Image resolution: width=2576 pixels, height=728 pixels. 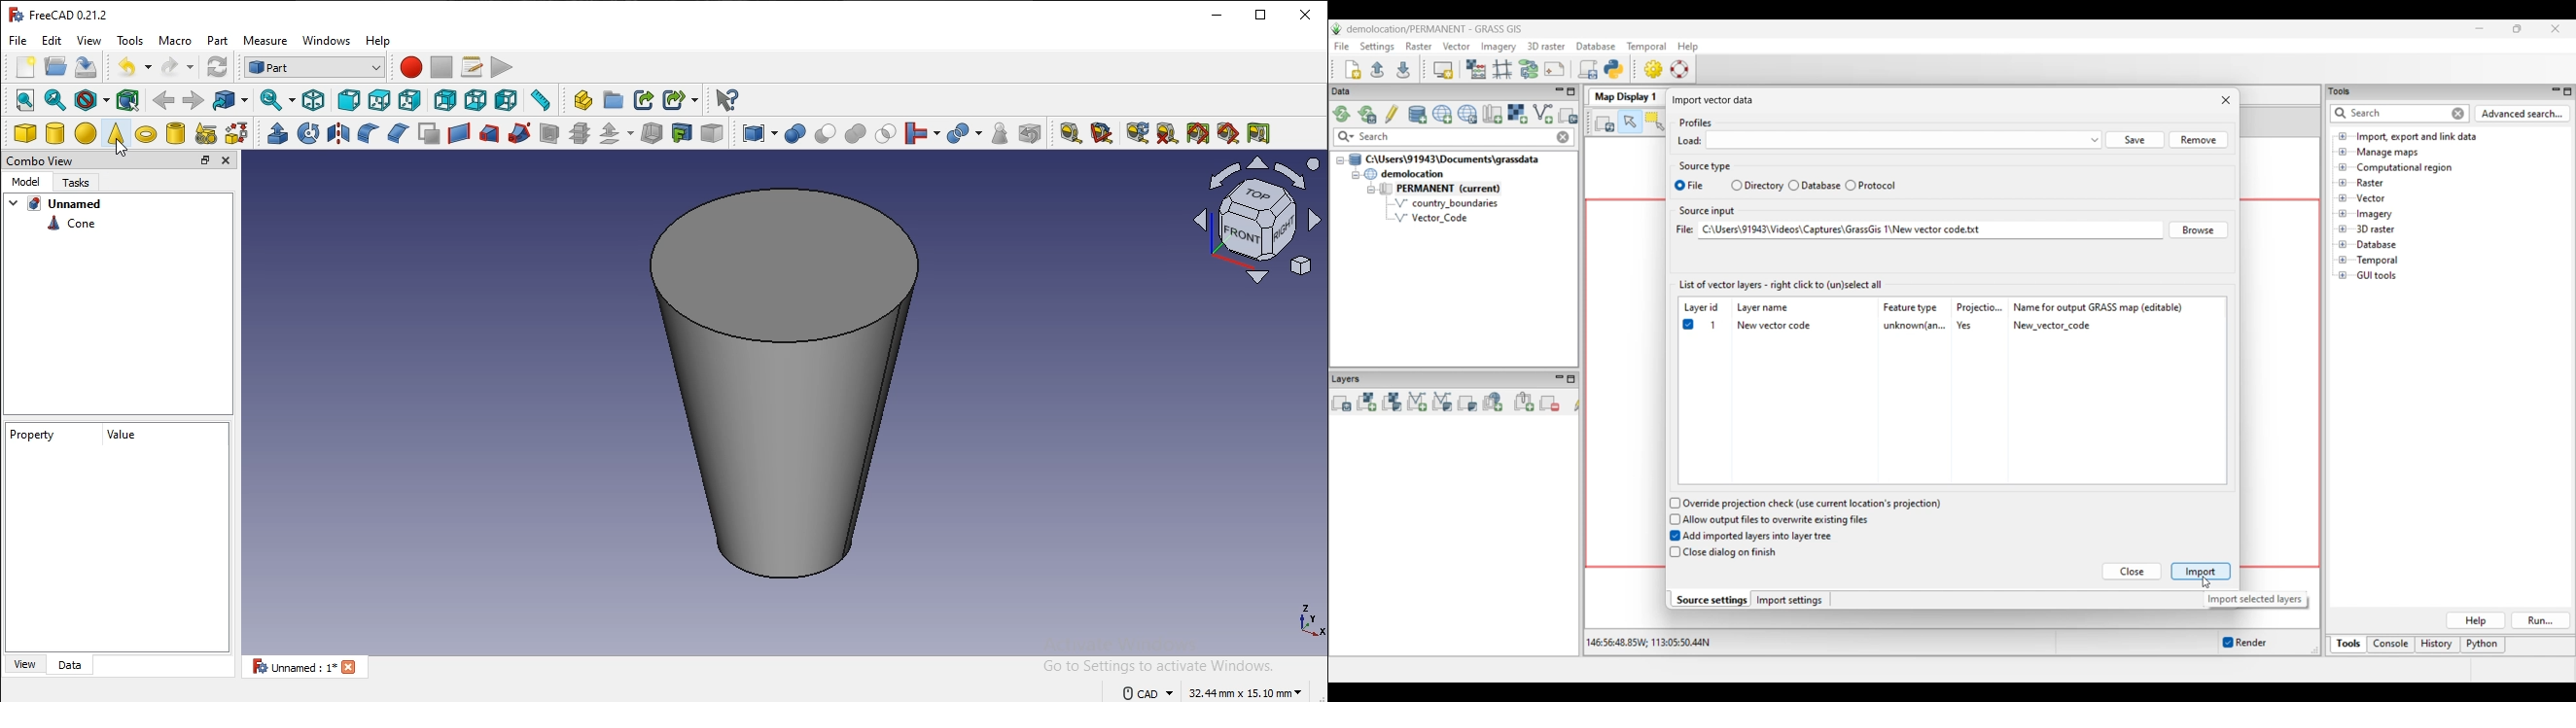 What do you see at coordinates (90, 100) in the screenshot?
I see `draw style` at bounding box center [90, 100].